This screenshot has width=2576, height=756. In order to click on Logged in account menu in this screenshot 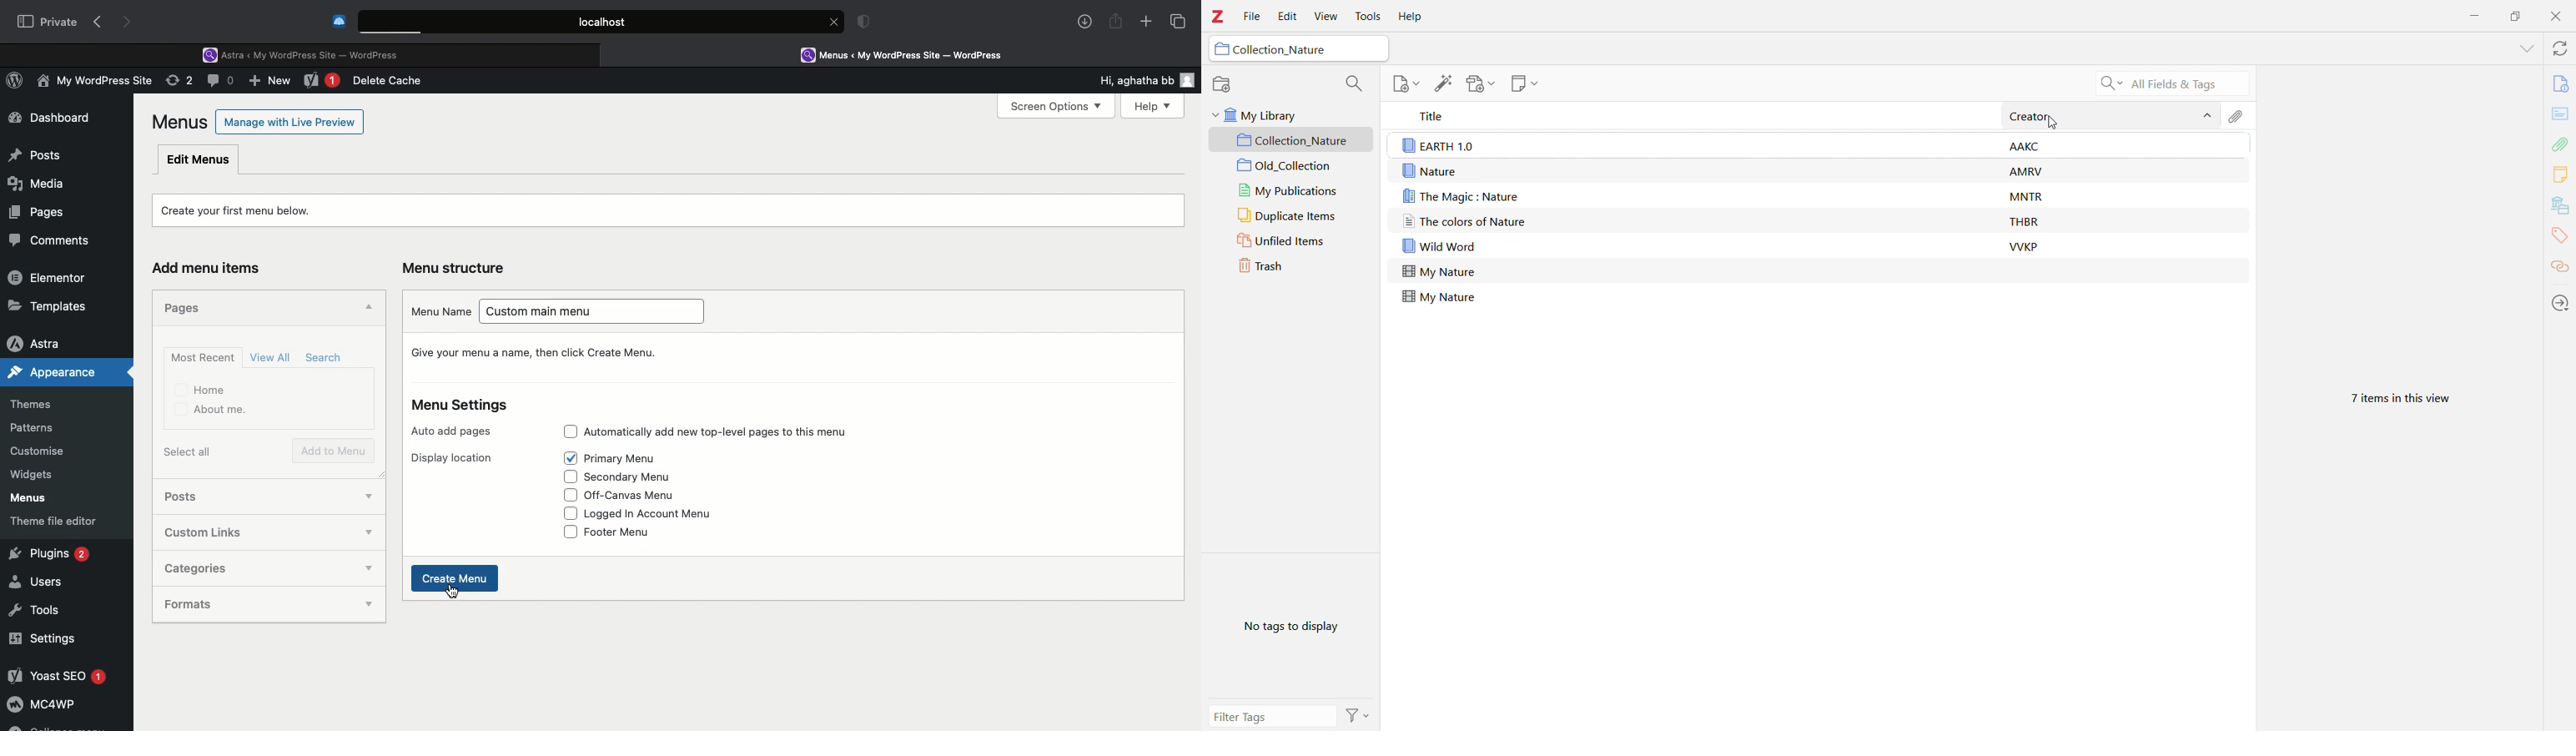, I will do `click(662, 514)`.